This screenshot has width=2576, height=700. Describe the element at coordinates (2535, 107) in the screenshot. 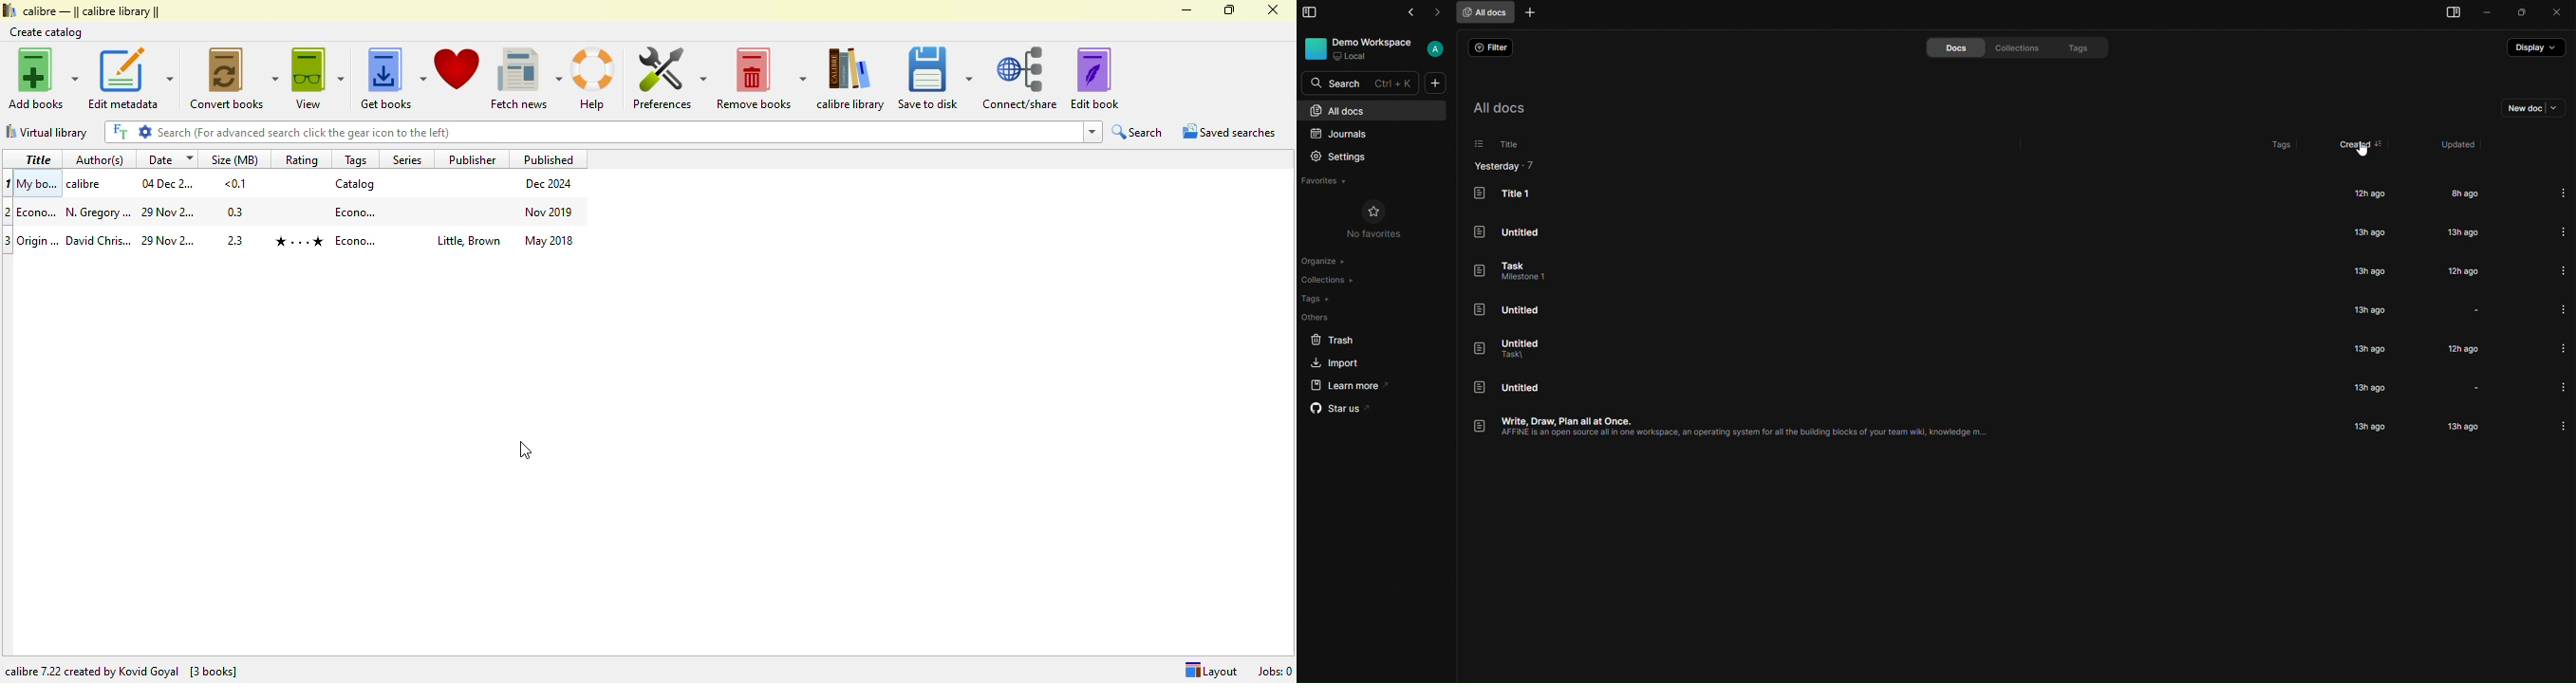

I see `new doc` at that location.